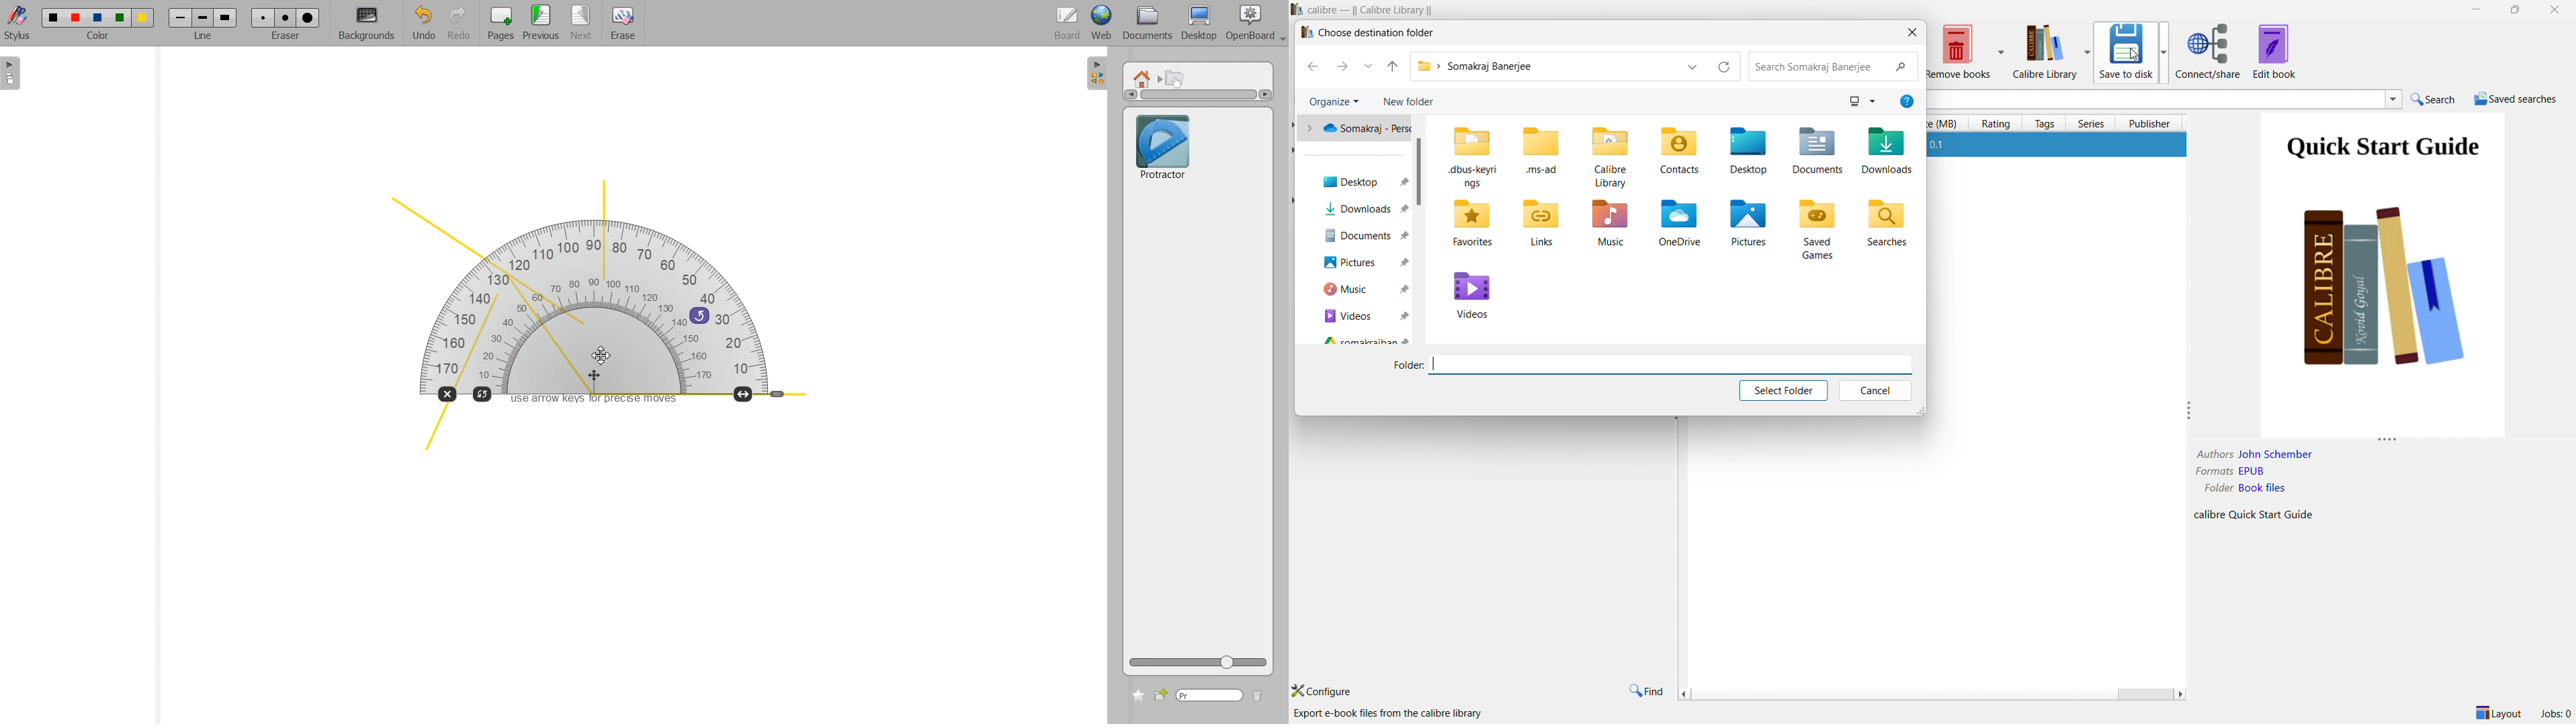 The height and width of the screenshot is (728, 2576). Describe the element at coordinates (1967, 50) in the screenshot. I see `remove books` at that location.